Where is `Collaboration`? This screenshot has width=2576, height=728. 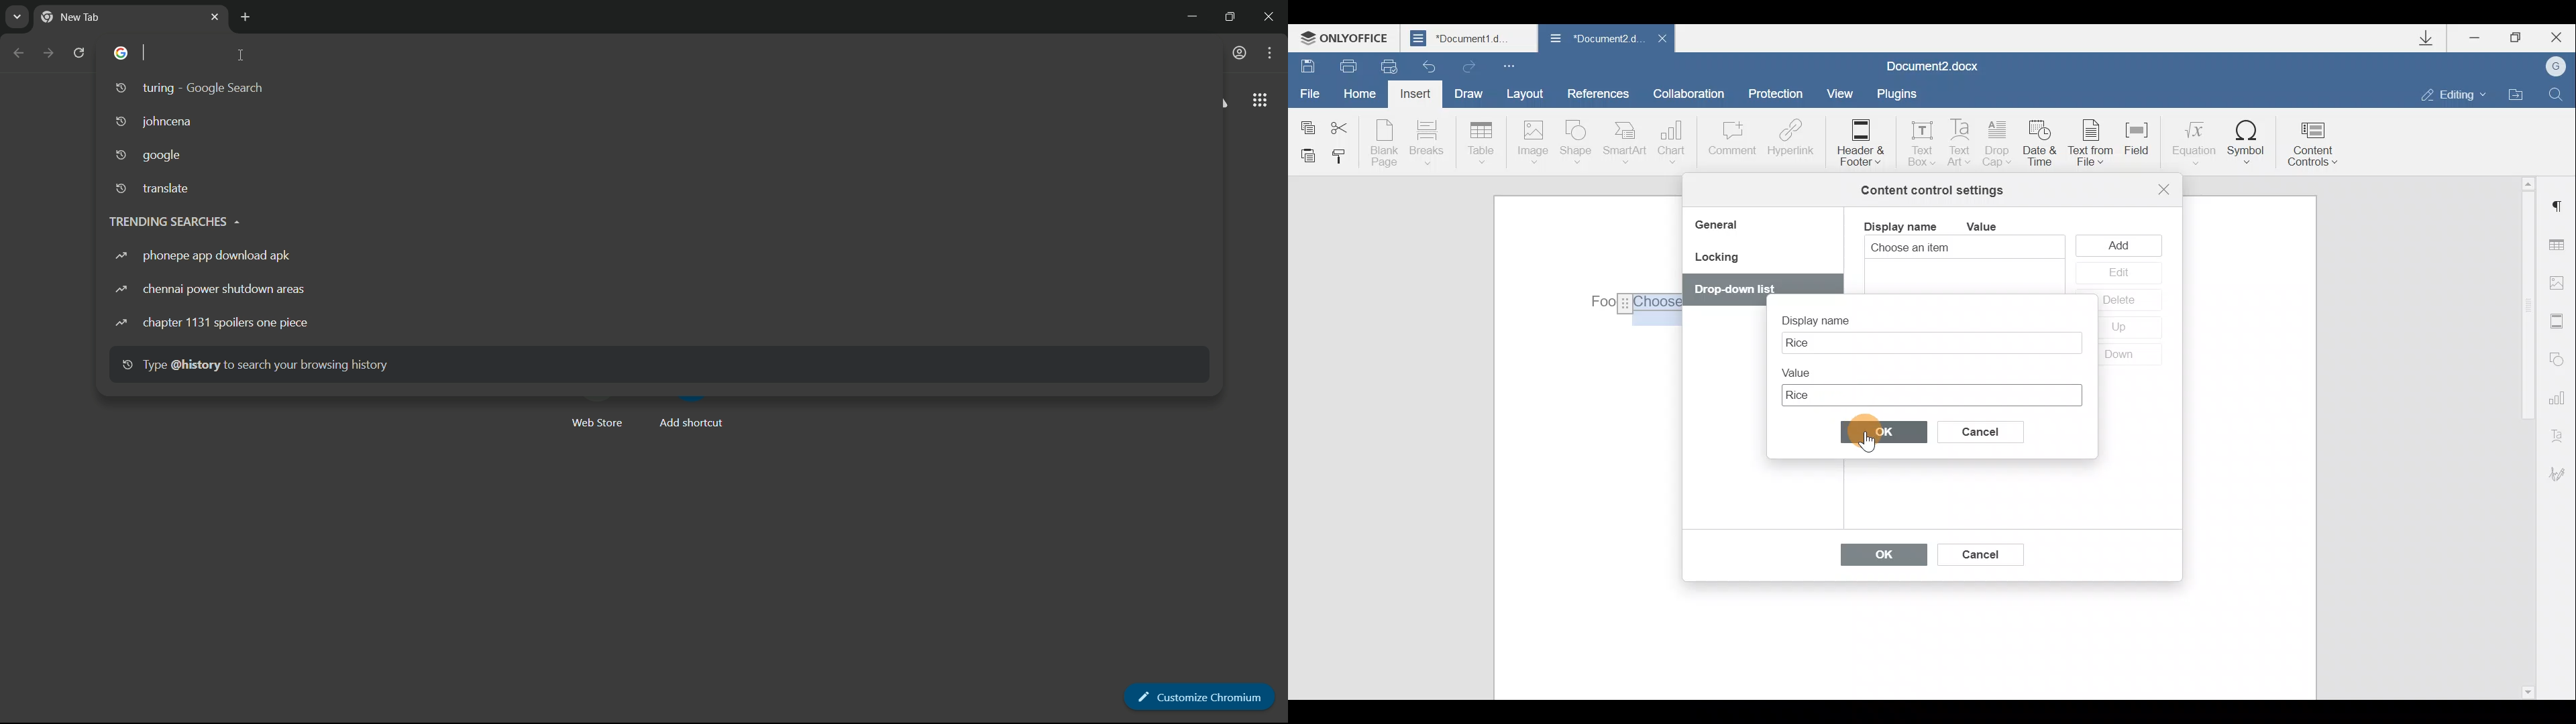
Collaboration is located at coordinates (1694, 93).